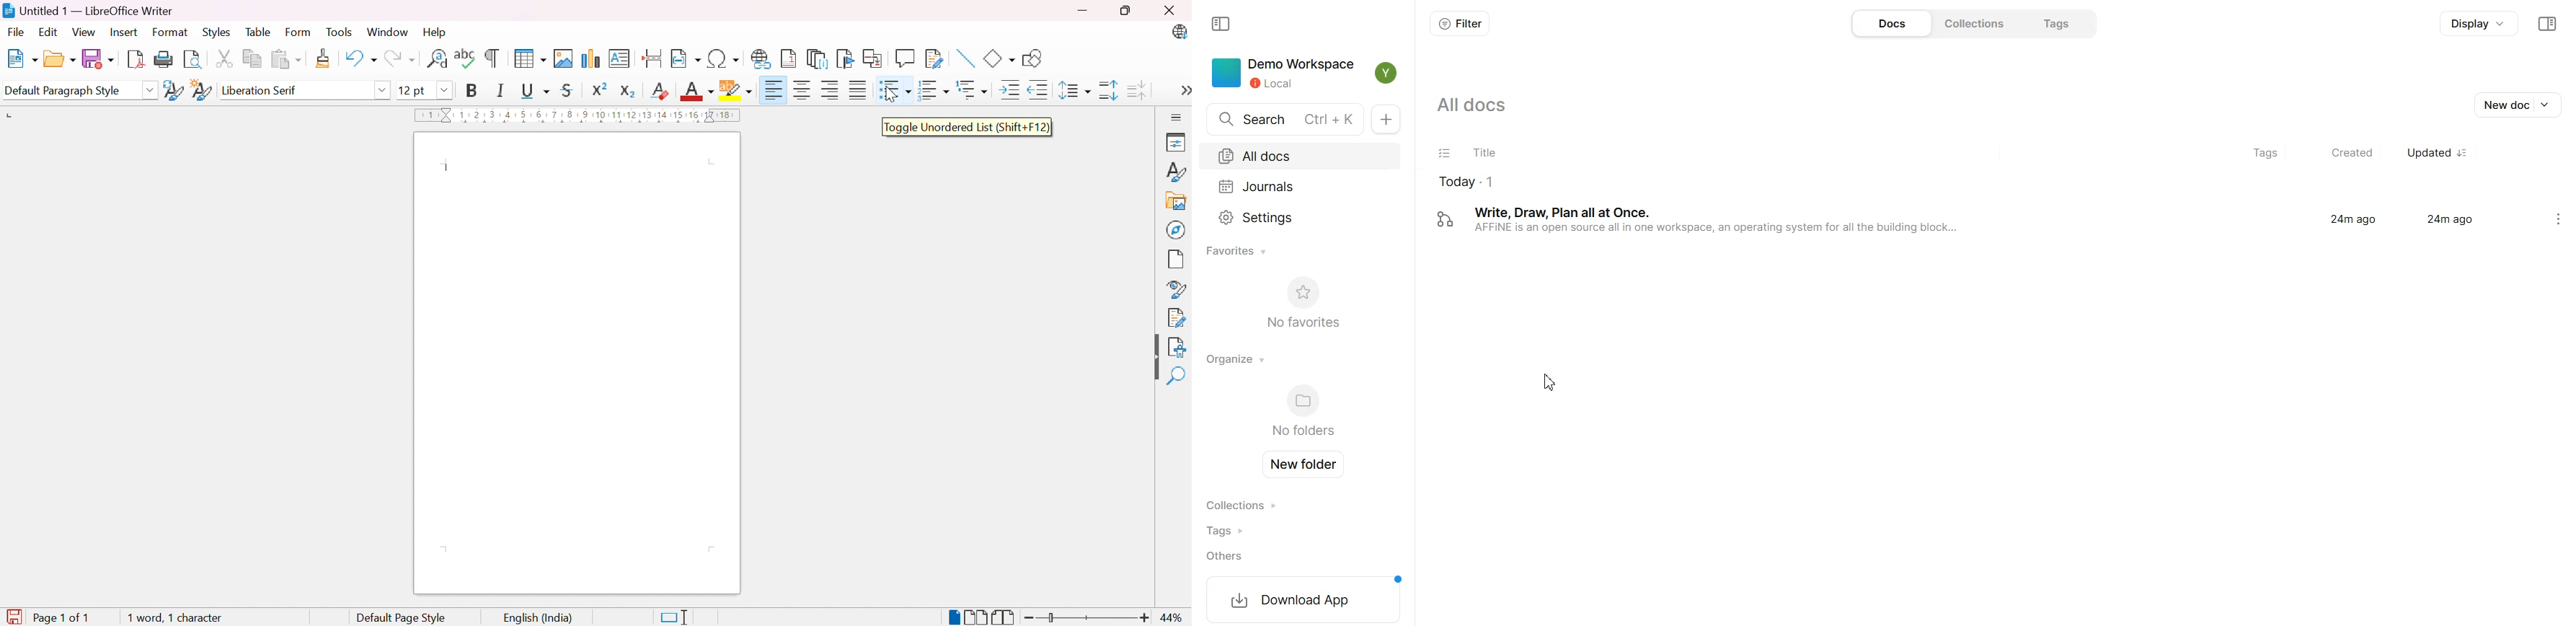 This screenshot has height=644, width=2576. Describe the element at coordinates (45, 619) in the screenshot. I see `Page 1 of 1` at that location.